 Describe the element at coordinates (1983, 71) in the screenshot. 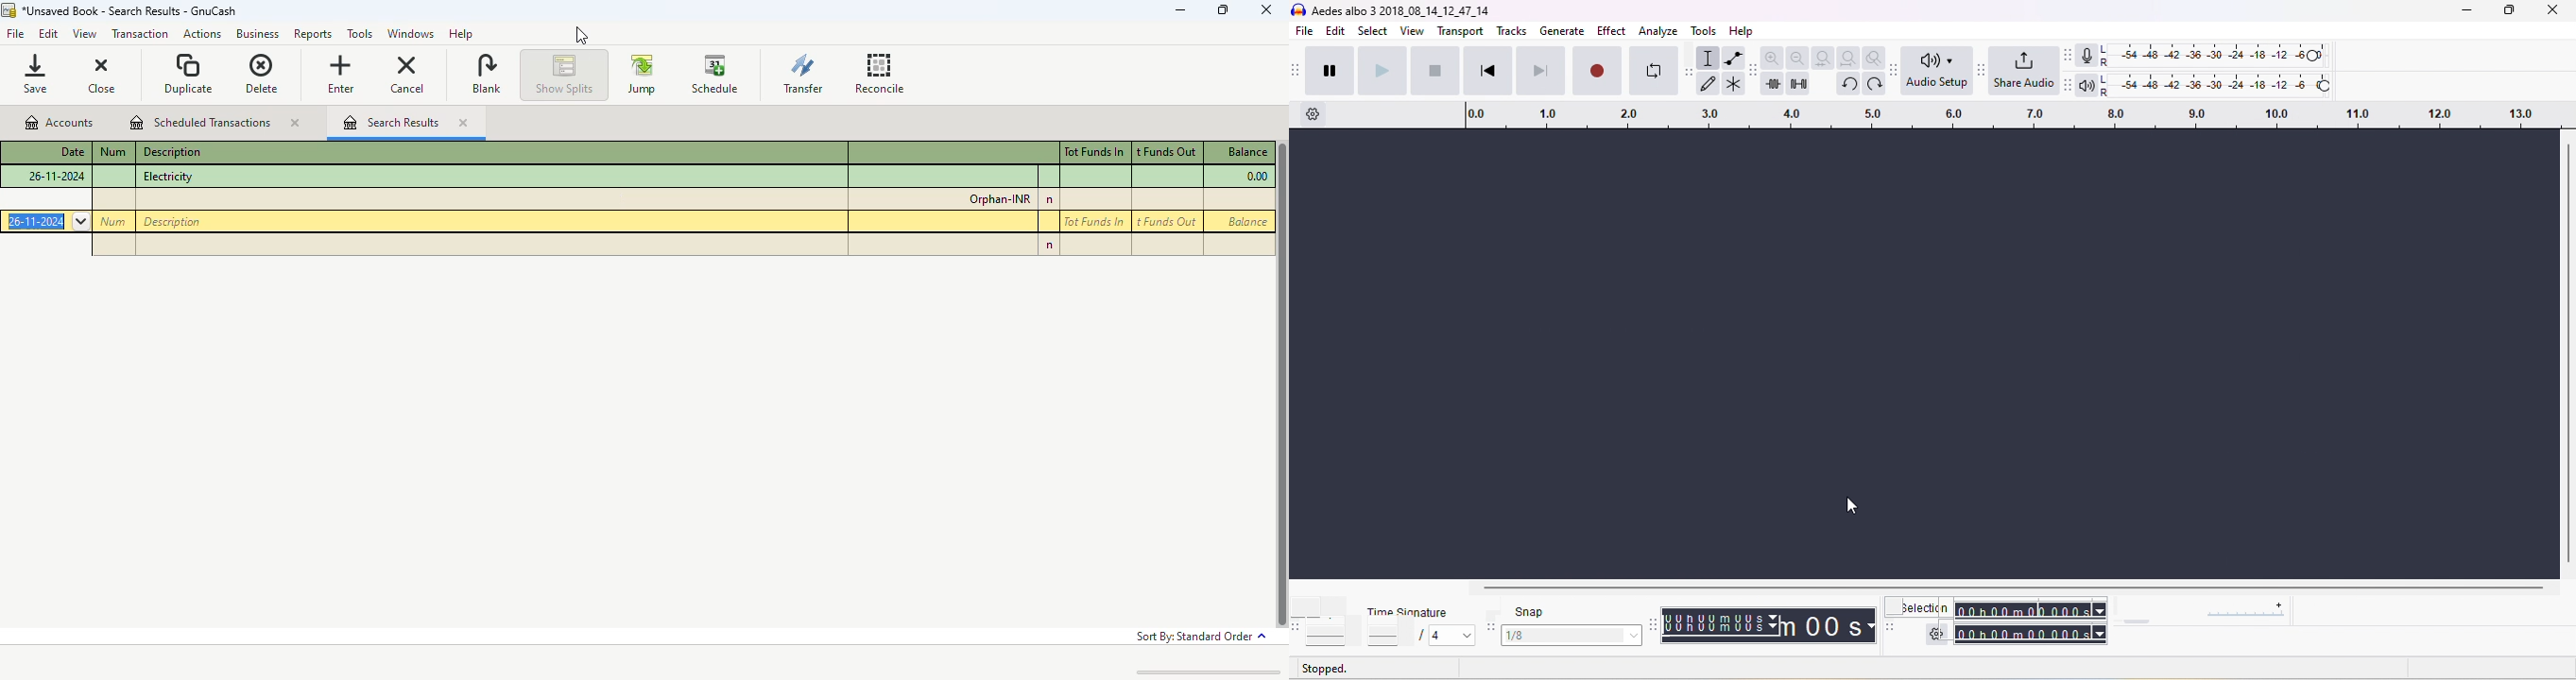

I see `Audacity share audio toolbar` at that location.